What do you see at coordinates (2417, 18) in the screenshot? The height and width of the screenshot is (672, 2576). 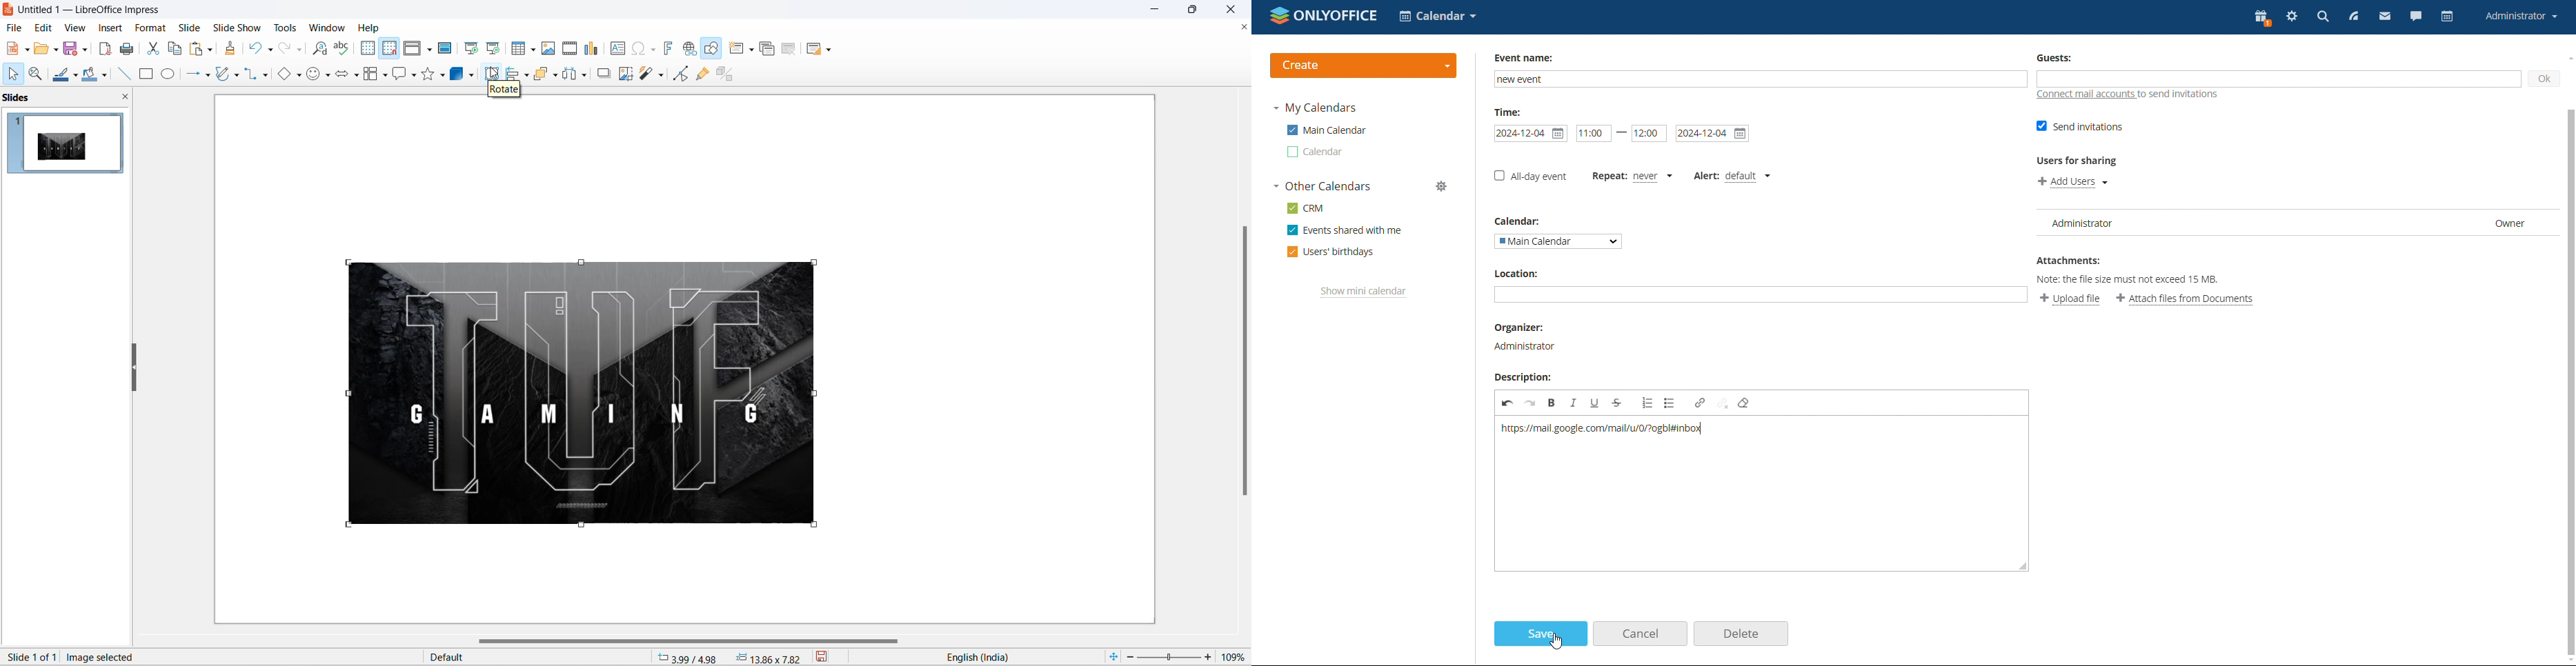 I see `chat` at bounding box center [2417, 18].